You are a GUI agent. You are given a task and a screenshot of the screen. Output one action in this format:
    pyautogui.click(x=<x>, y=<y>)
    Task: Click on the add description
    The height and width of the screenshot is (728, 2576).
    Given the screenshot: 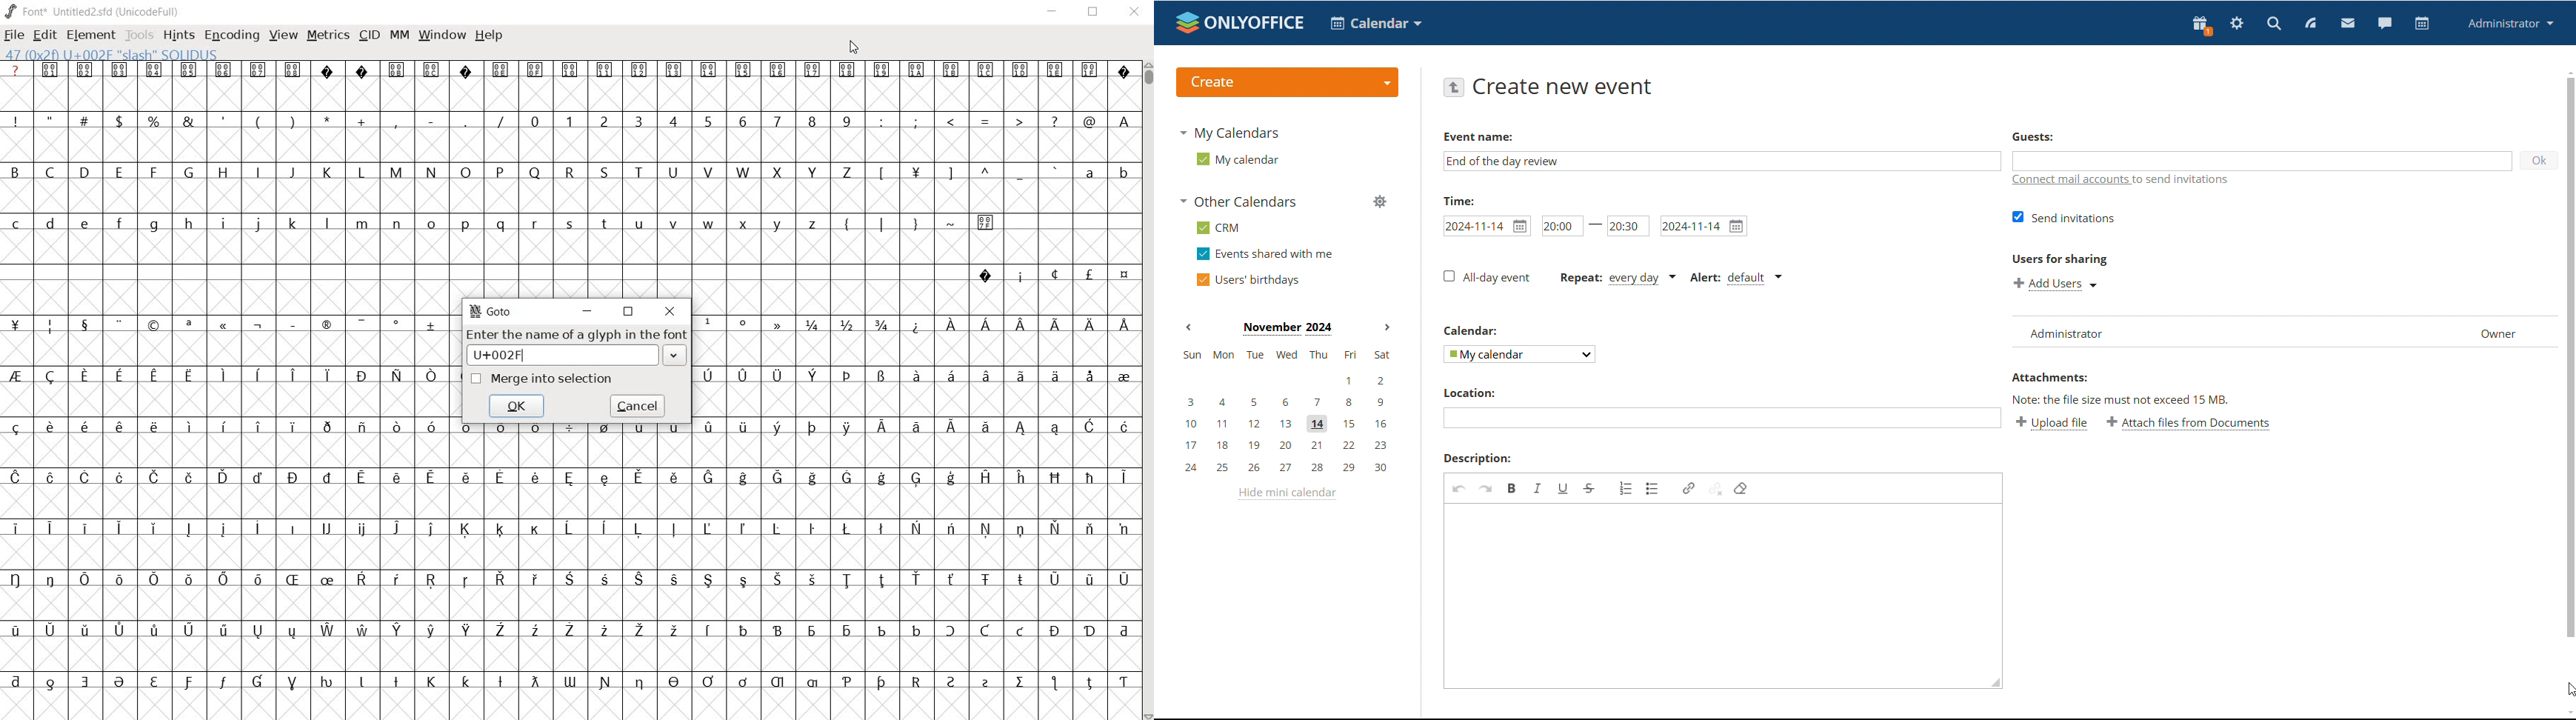 What is the action you would take?
    pyautogui.click(x=1714, y=588)
    